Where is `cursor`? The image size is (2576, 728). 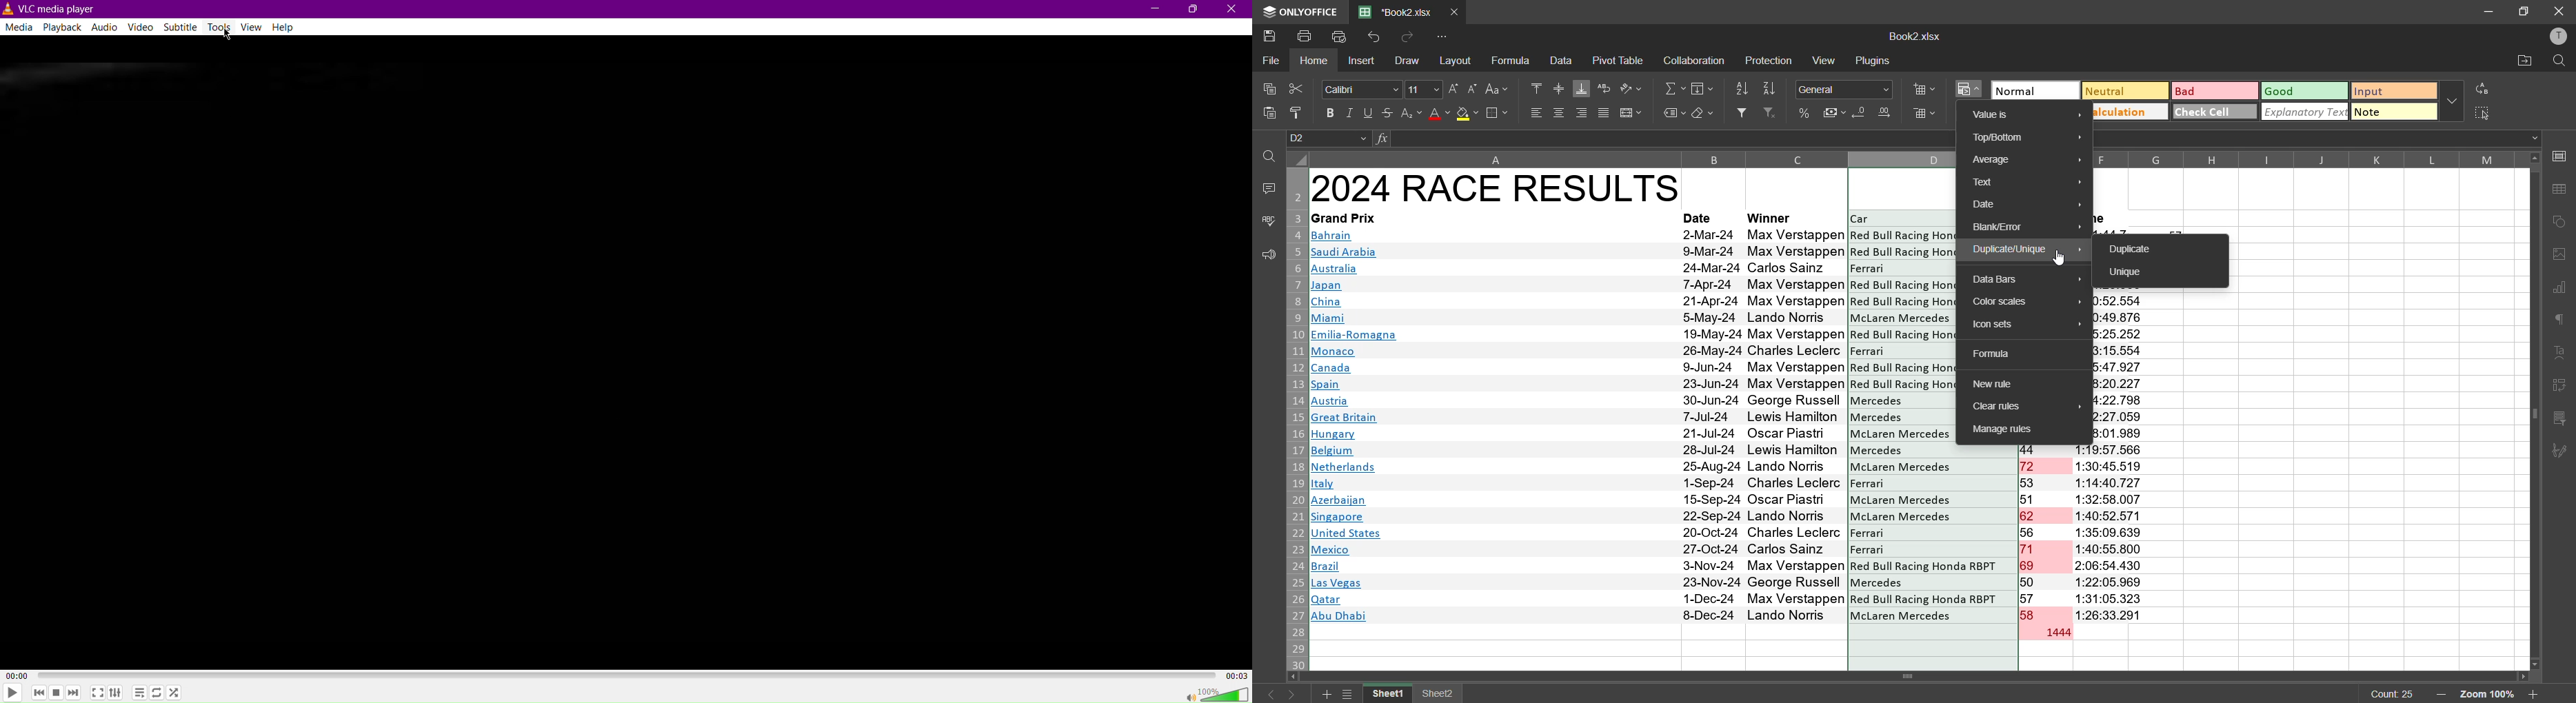 cursor is located at coordinates (2061, 258).